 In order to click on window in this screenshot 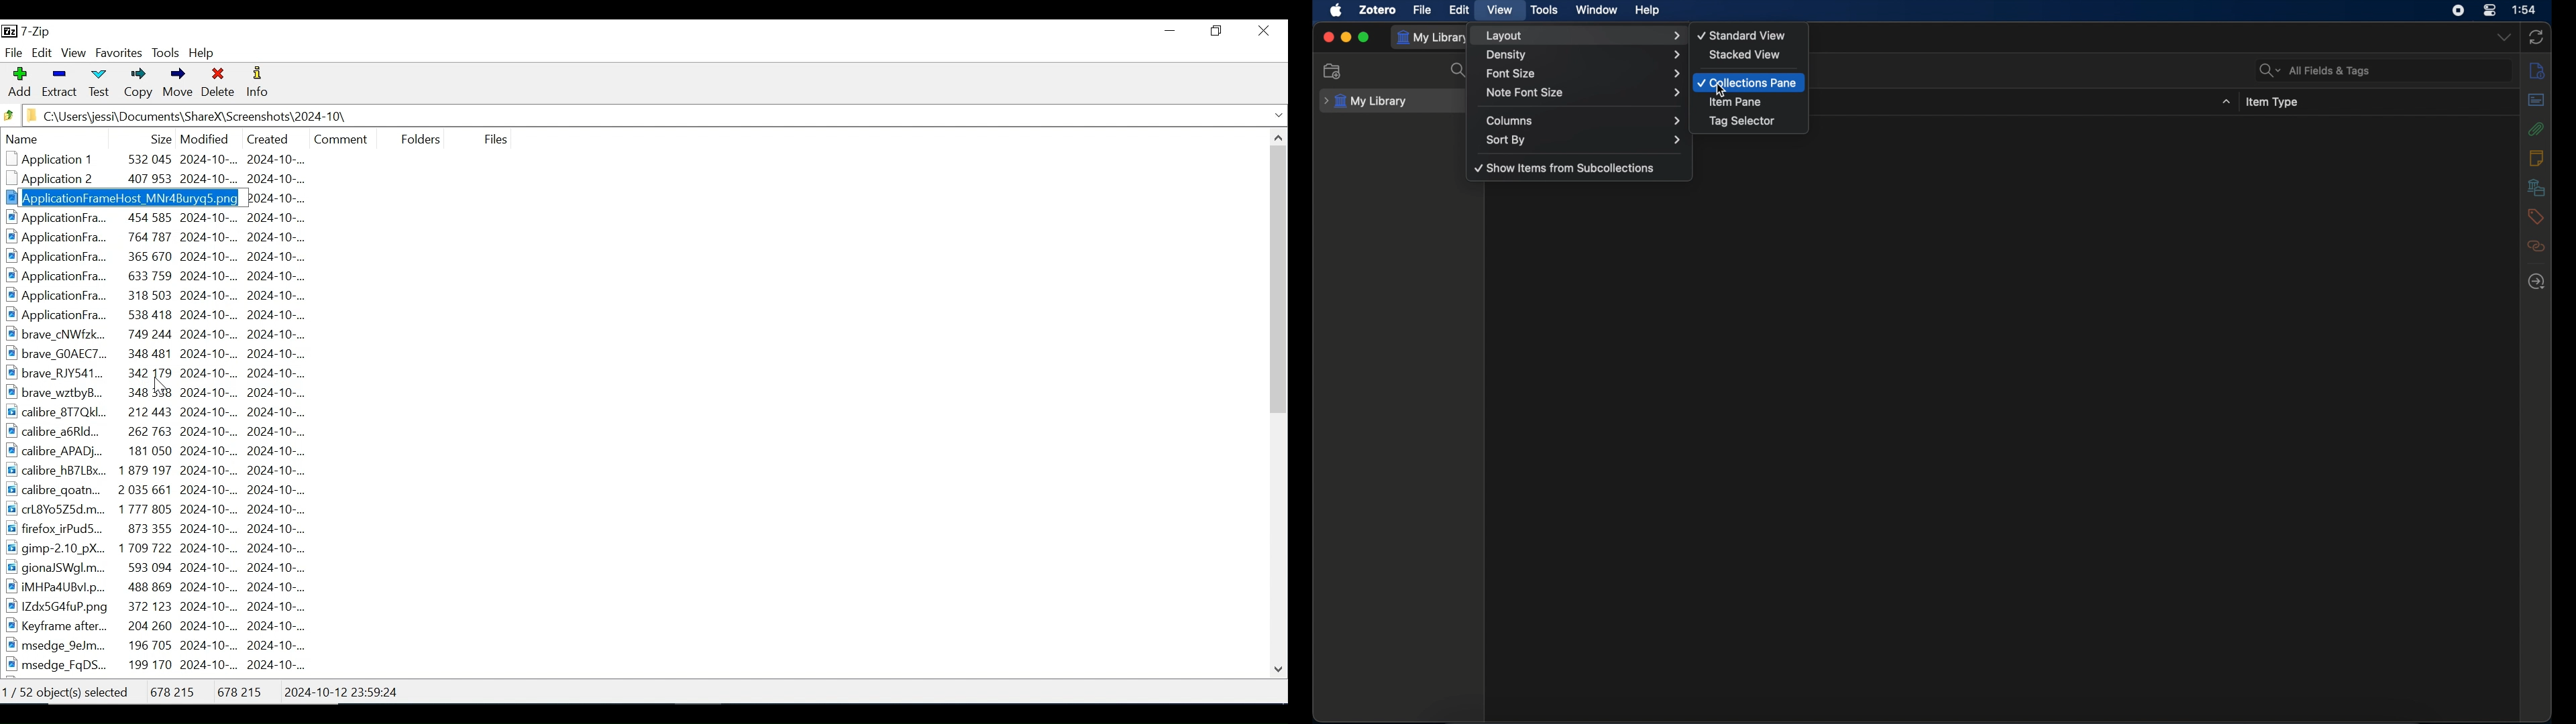, I will do `click(1598, 9)`.